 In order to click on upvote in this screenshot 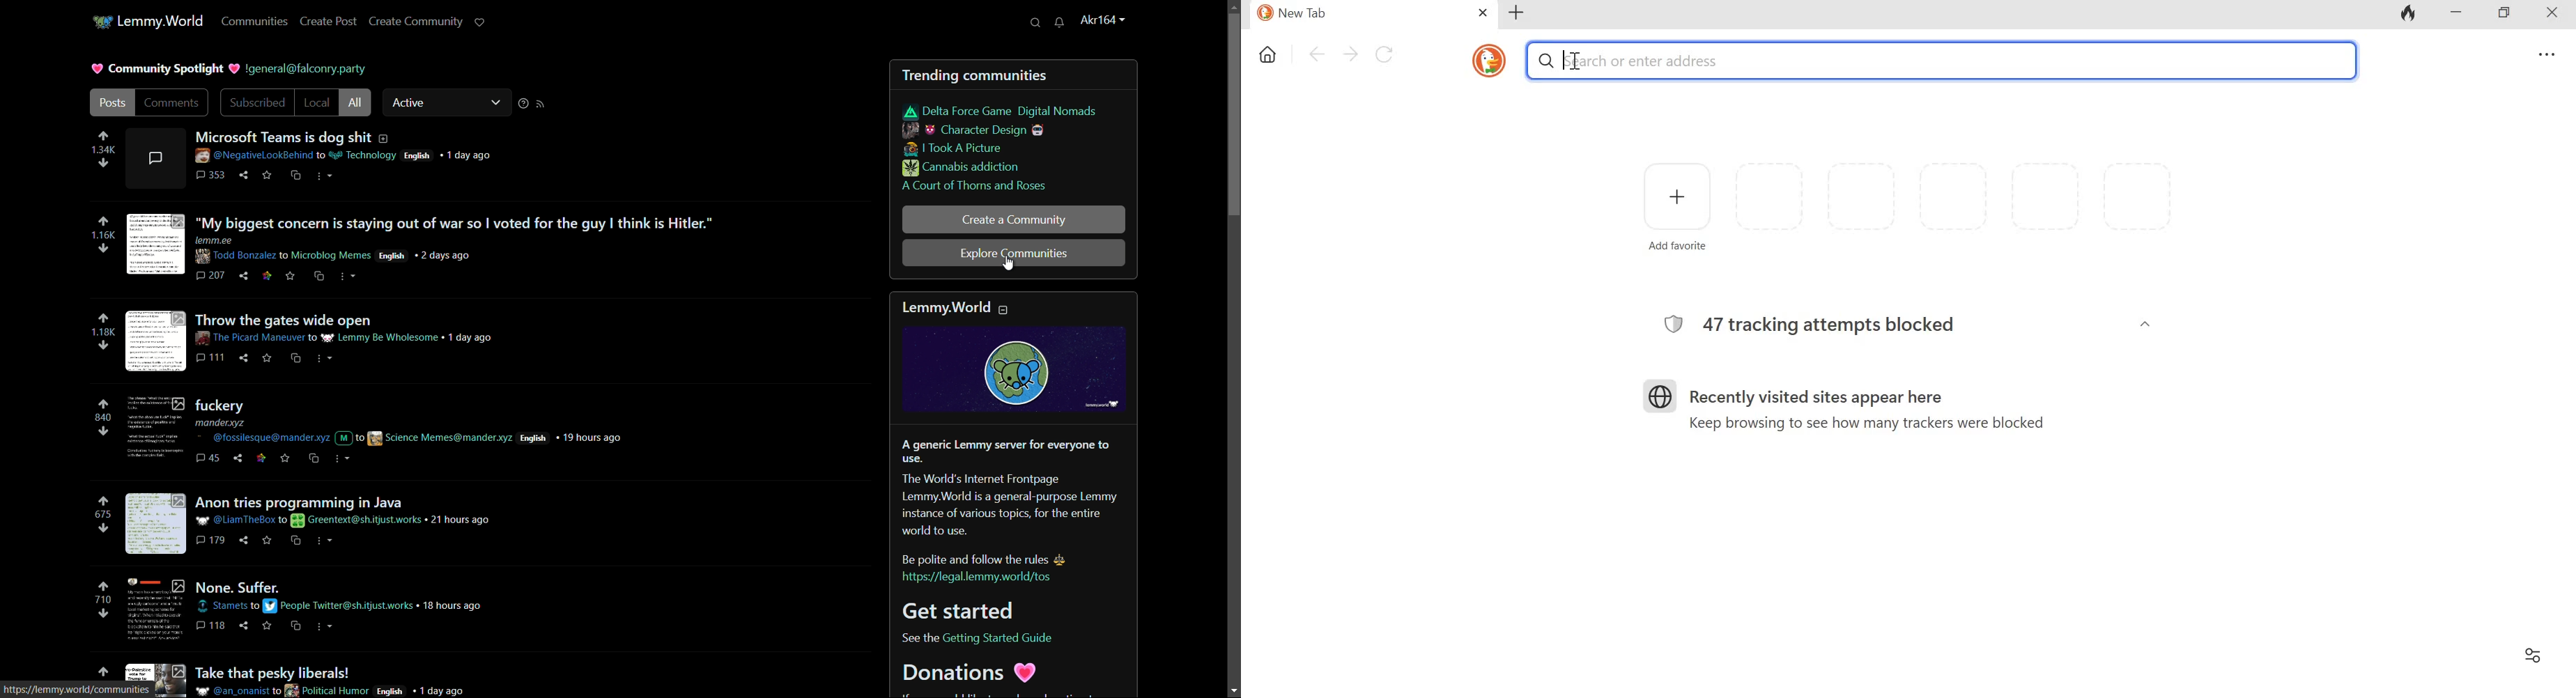, I will do `click(103, 136)`.